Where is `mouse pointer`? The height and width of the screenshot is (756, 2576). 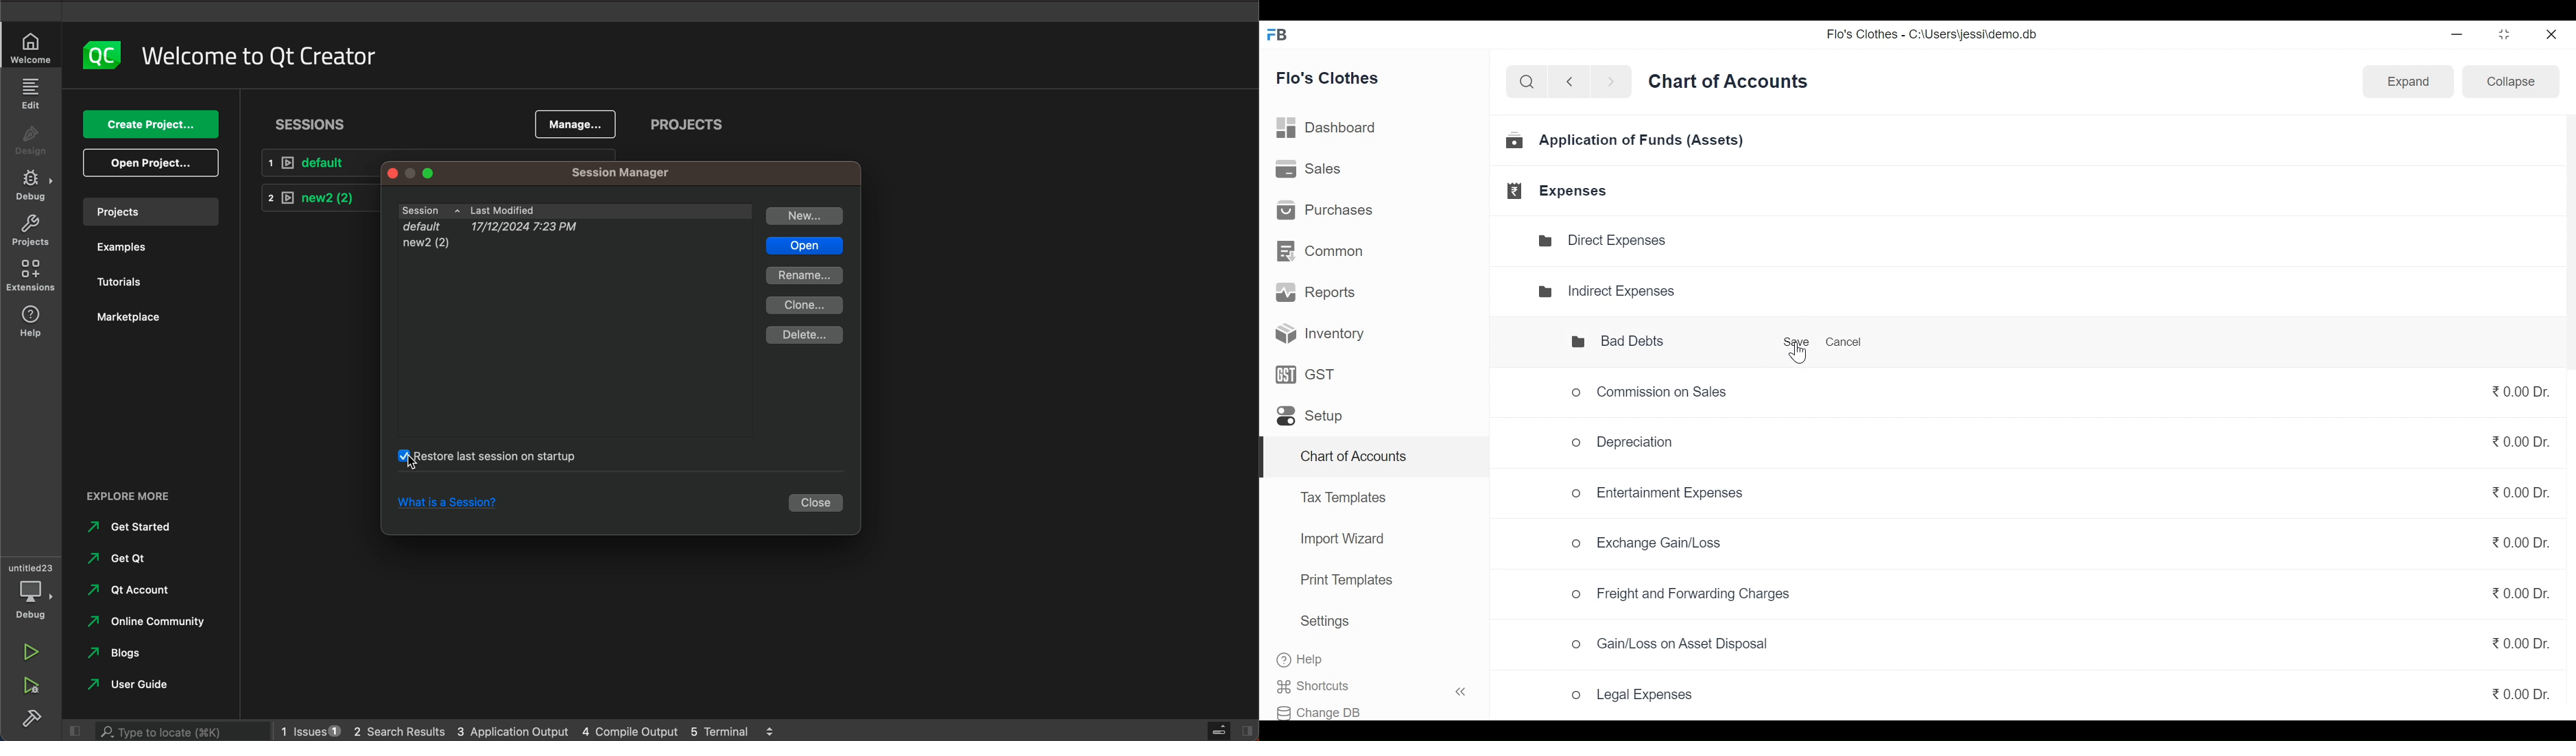 mouse pointer is located at coordinates (418, 468).